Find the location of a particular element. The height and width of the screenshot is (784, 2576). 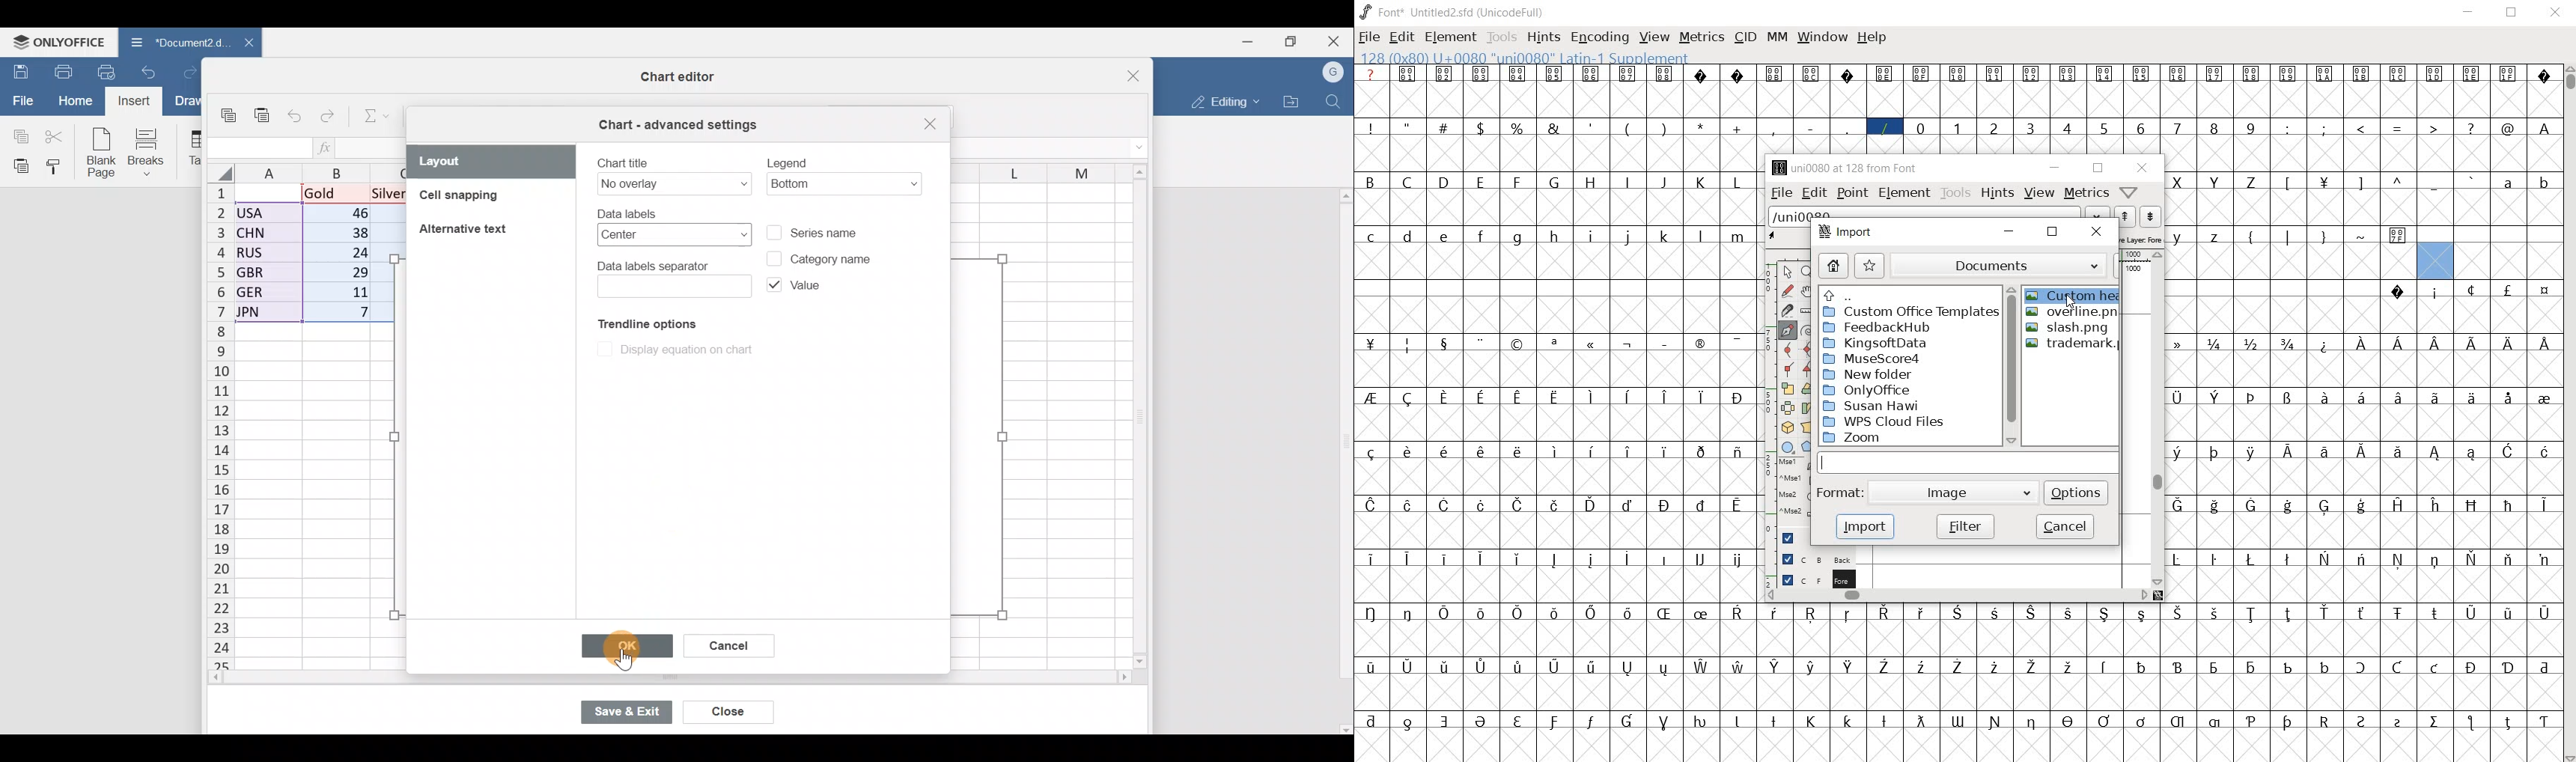

Maximize is located at coordinates (1297, 40).